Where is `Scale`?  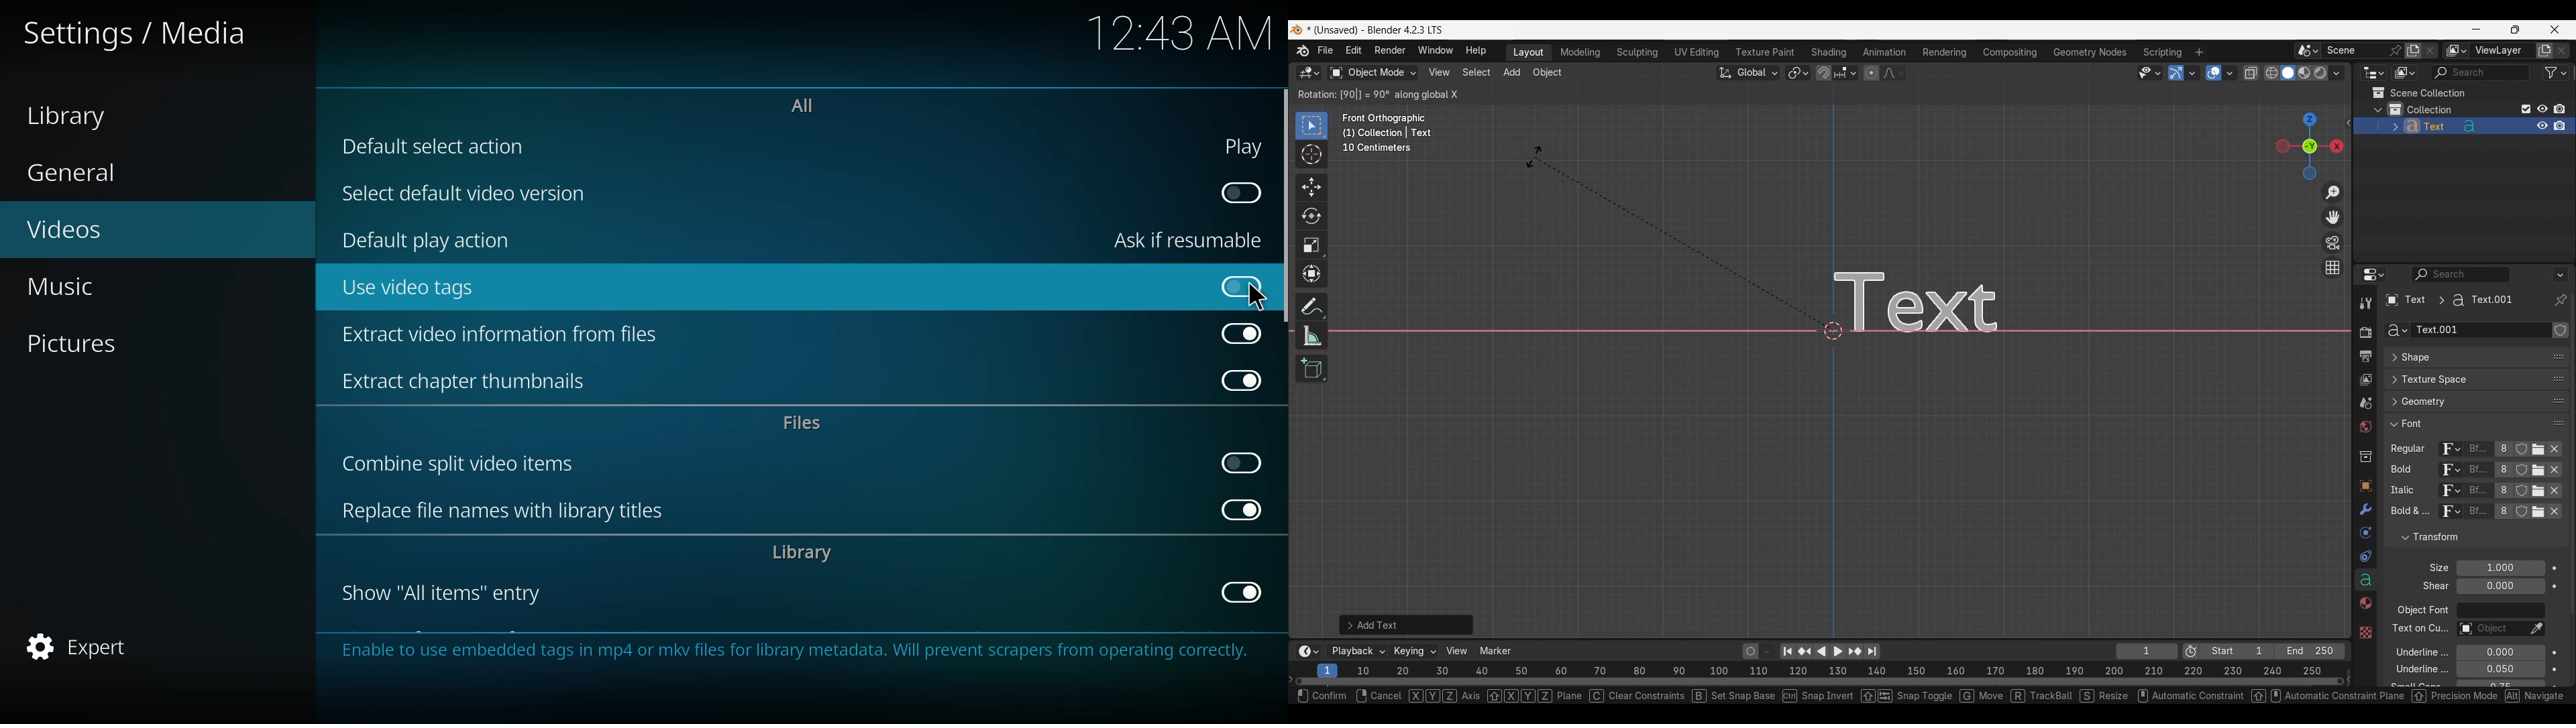 Scale is located at coordinates (1312, 245).